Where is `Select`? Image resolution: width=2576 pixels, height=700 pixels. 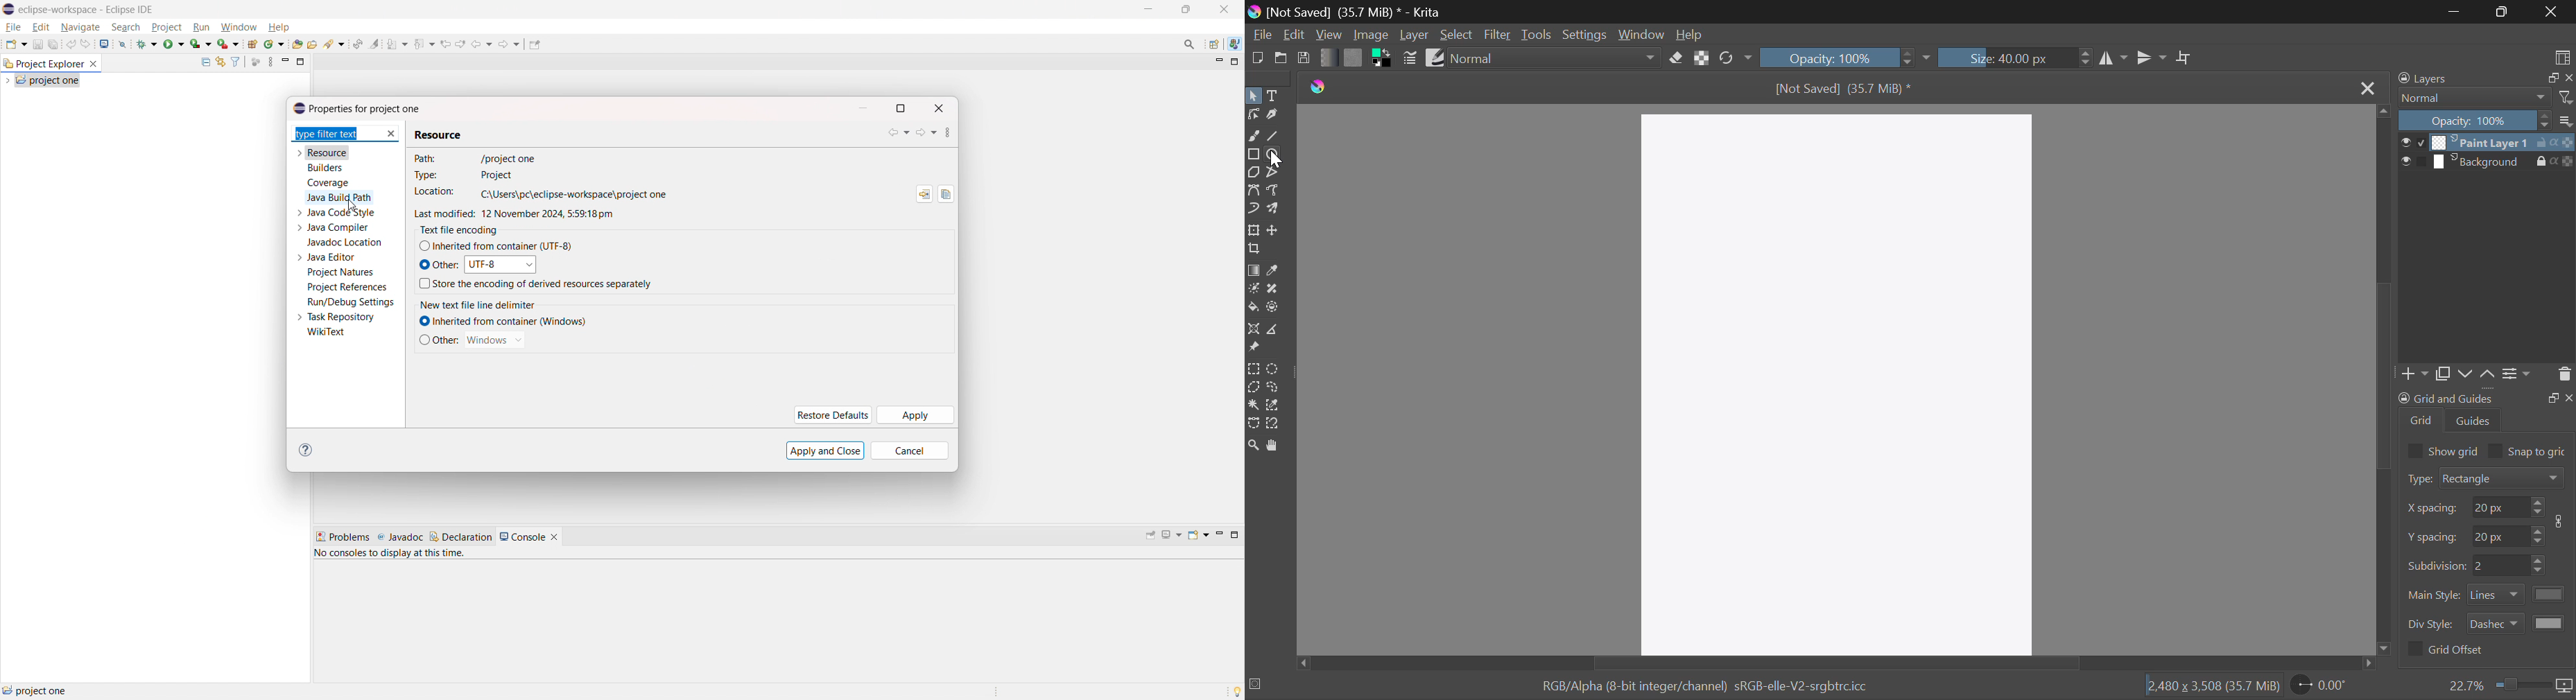
Select is located at coordinates (1457, 35).